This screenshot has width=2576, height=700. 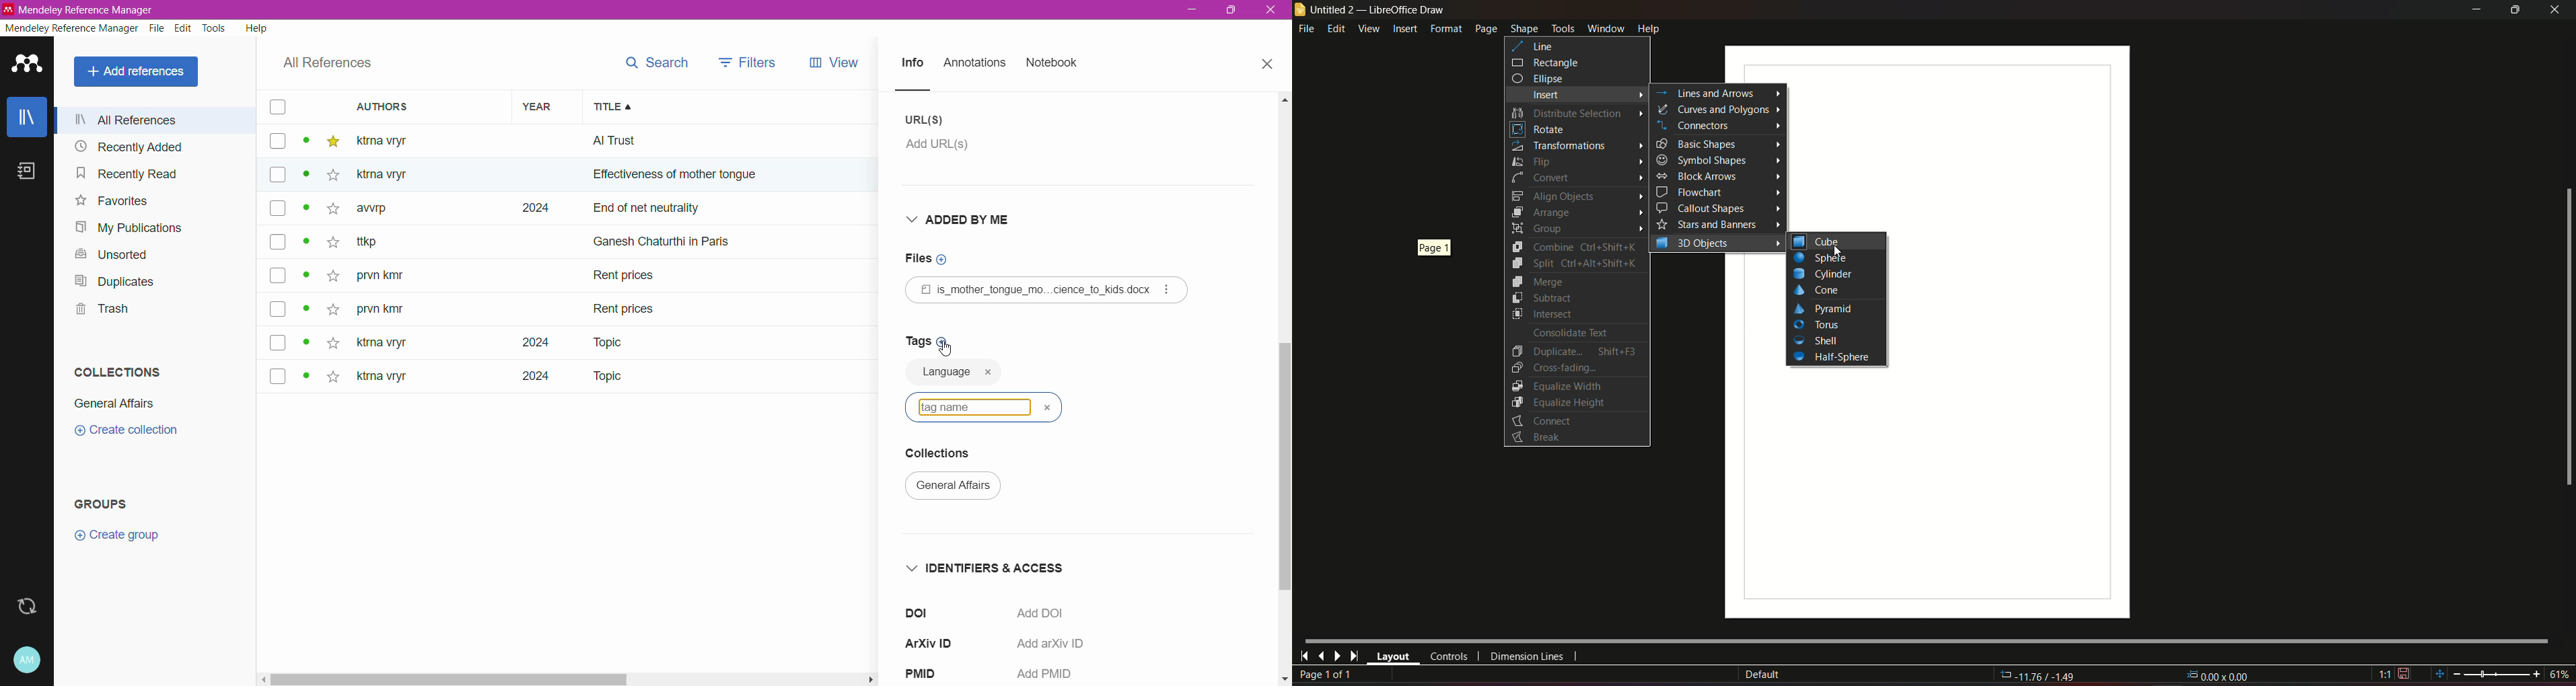 What do you see at coordinates (1639, 177) in the screenshot?
I see `Arrow` at bounding box center [1639, 177].